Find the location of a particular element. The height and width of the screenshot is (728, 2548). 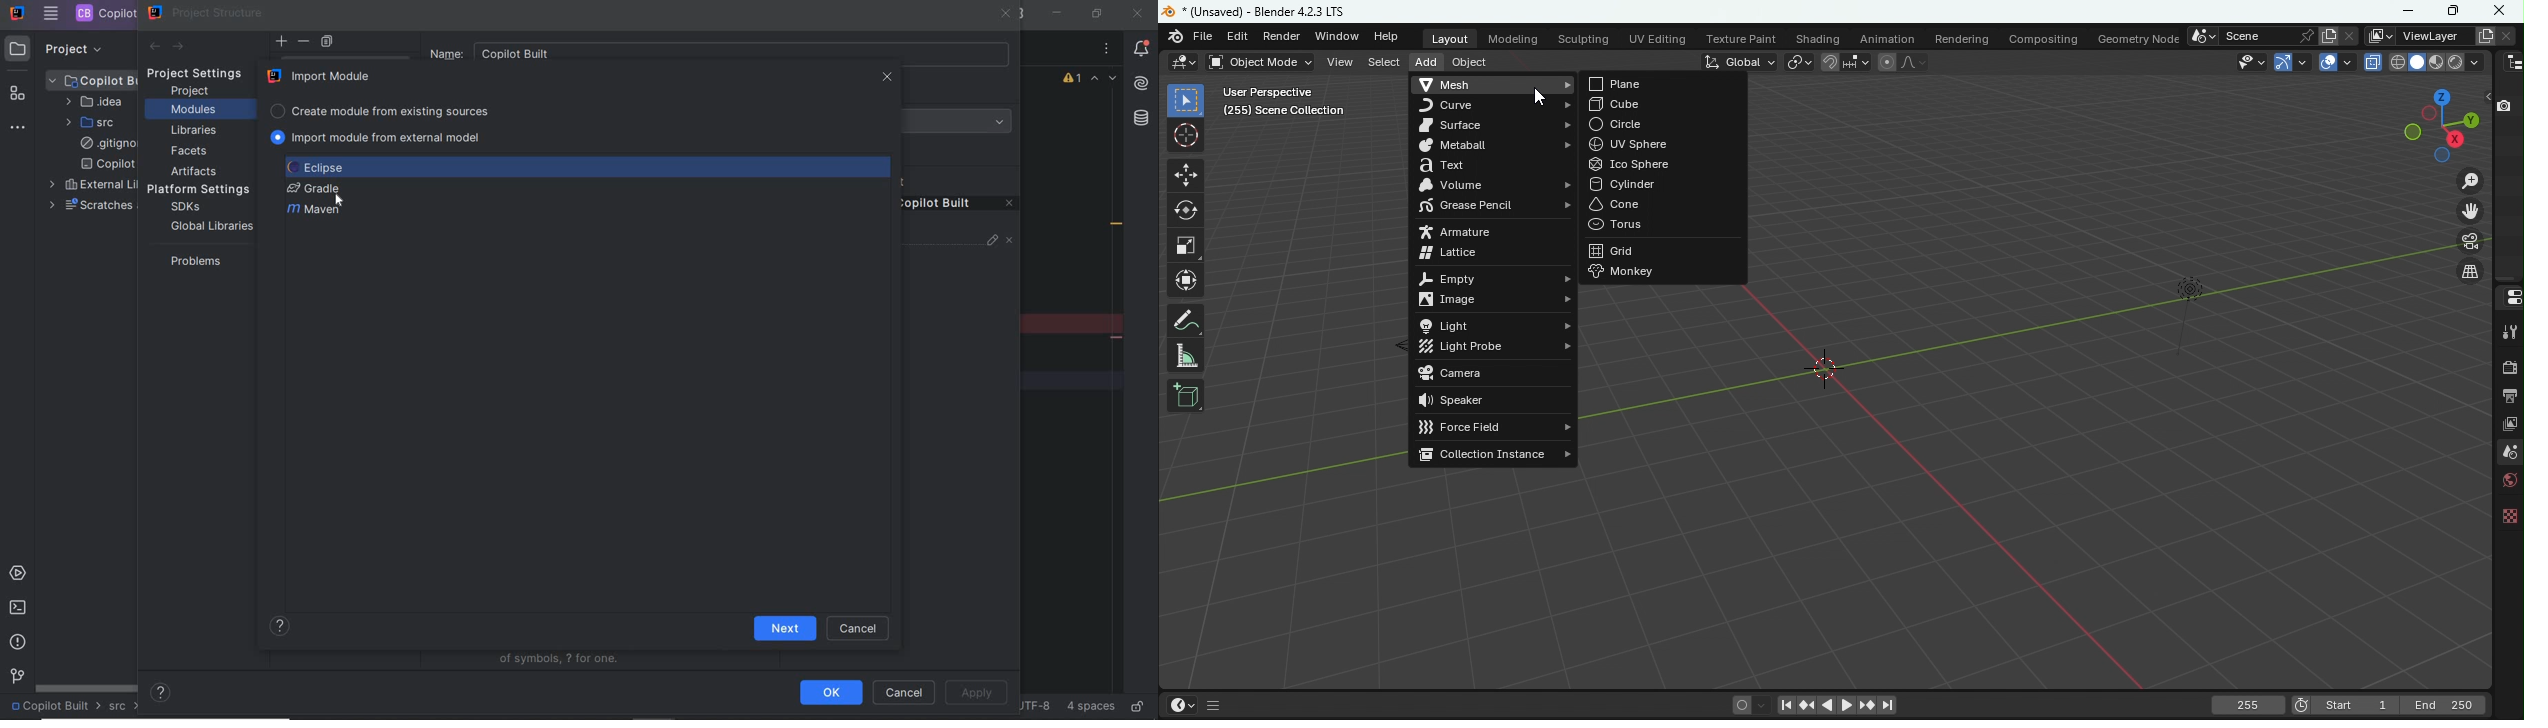

cancel is located at coordinates (904, 694).